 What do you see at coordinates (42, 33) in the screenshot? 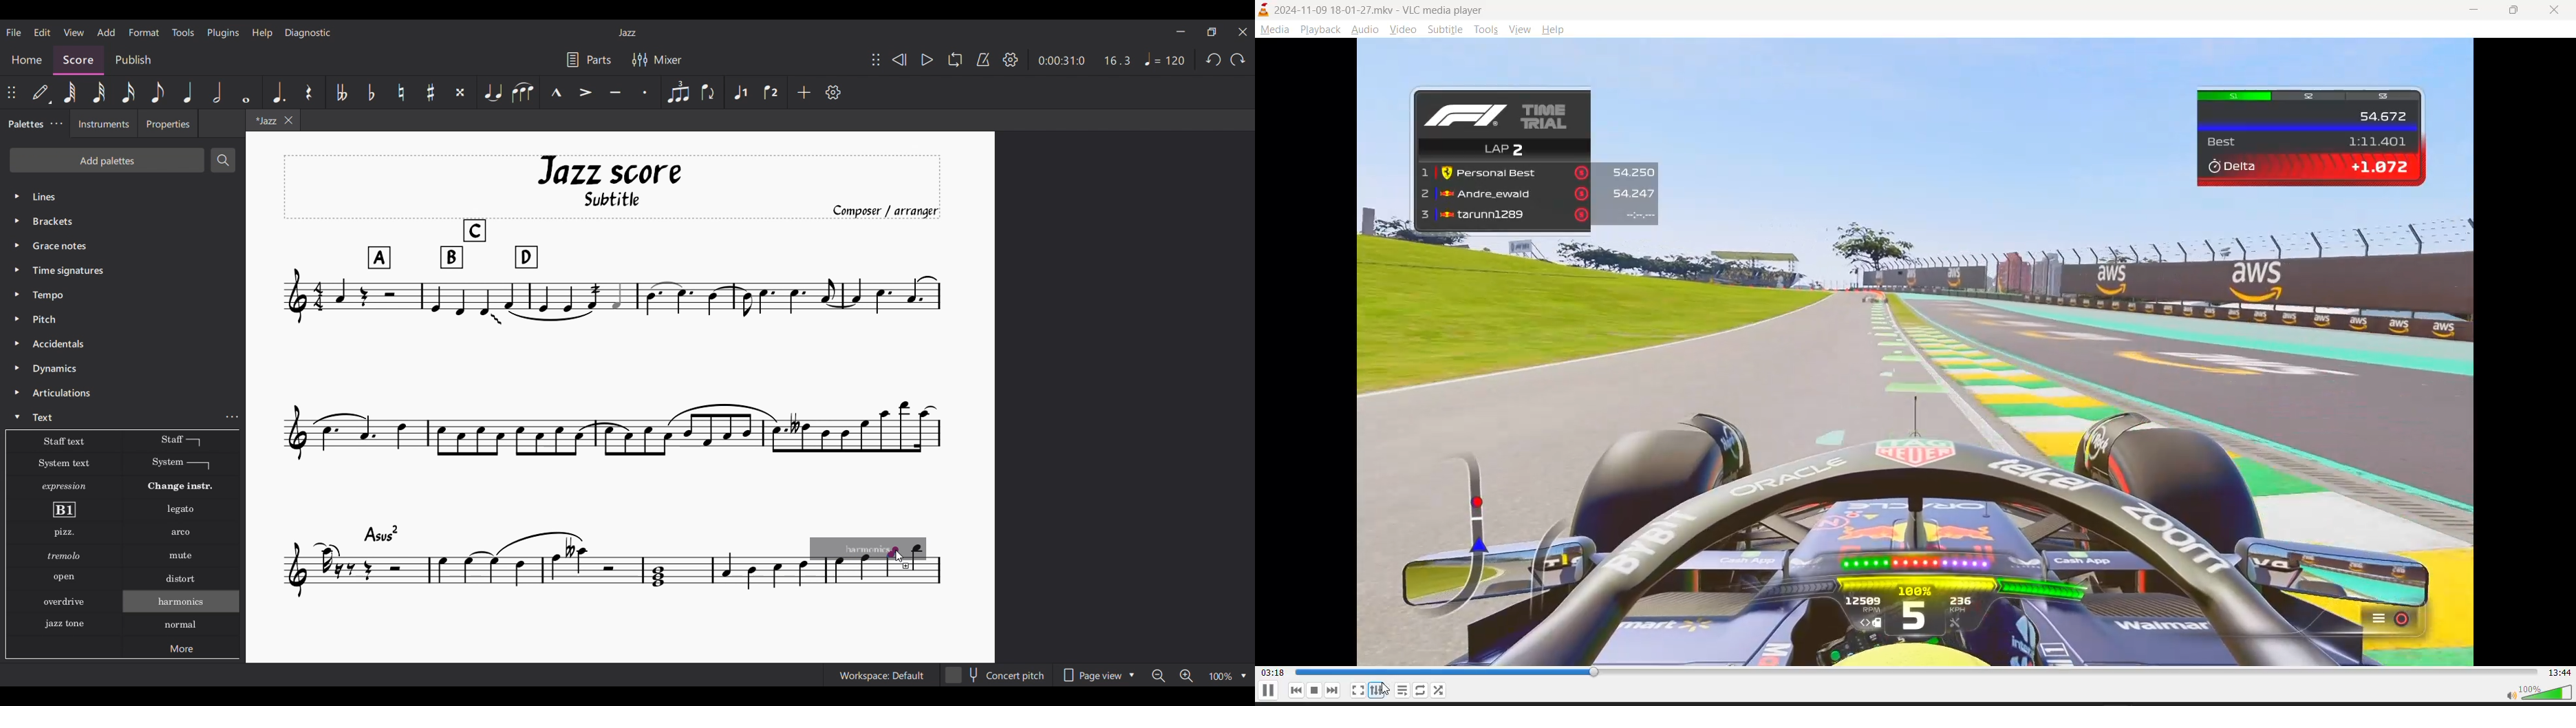
I see `Edit menu` at bounding box center [42, 33].